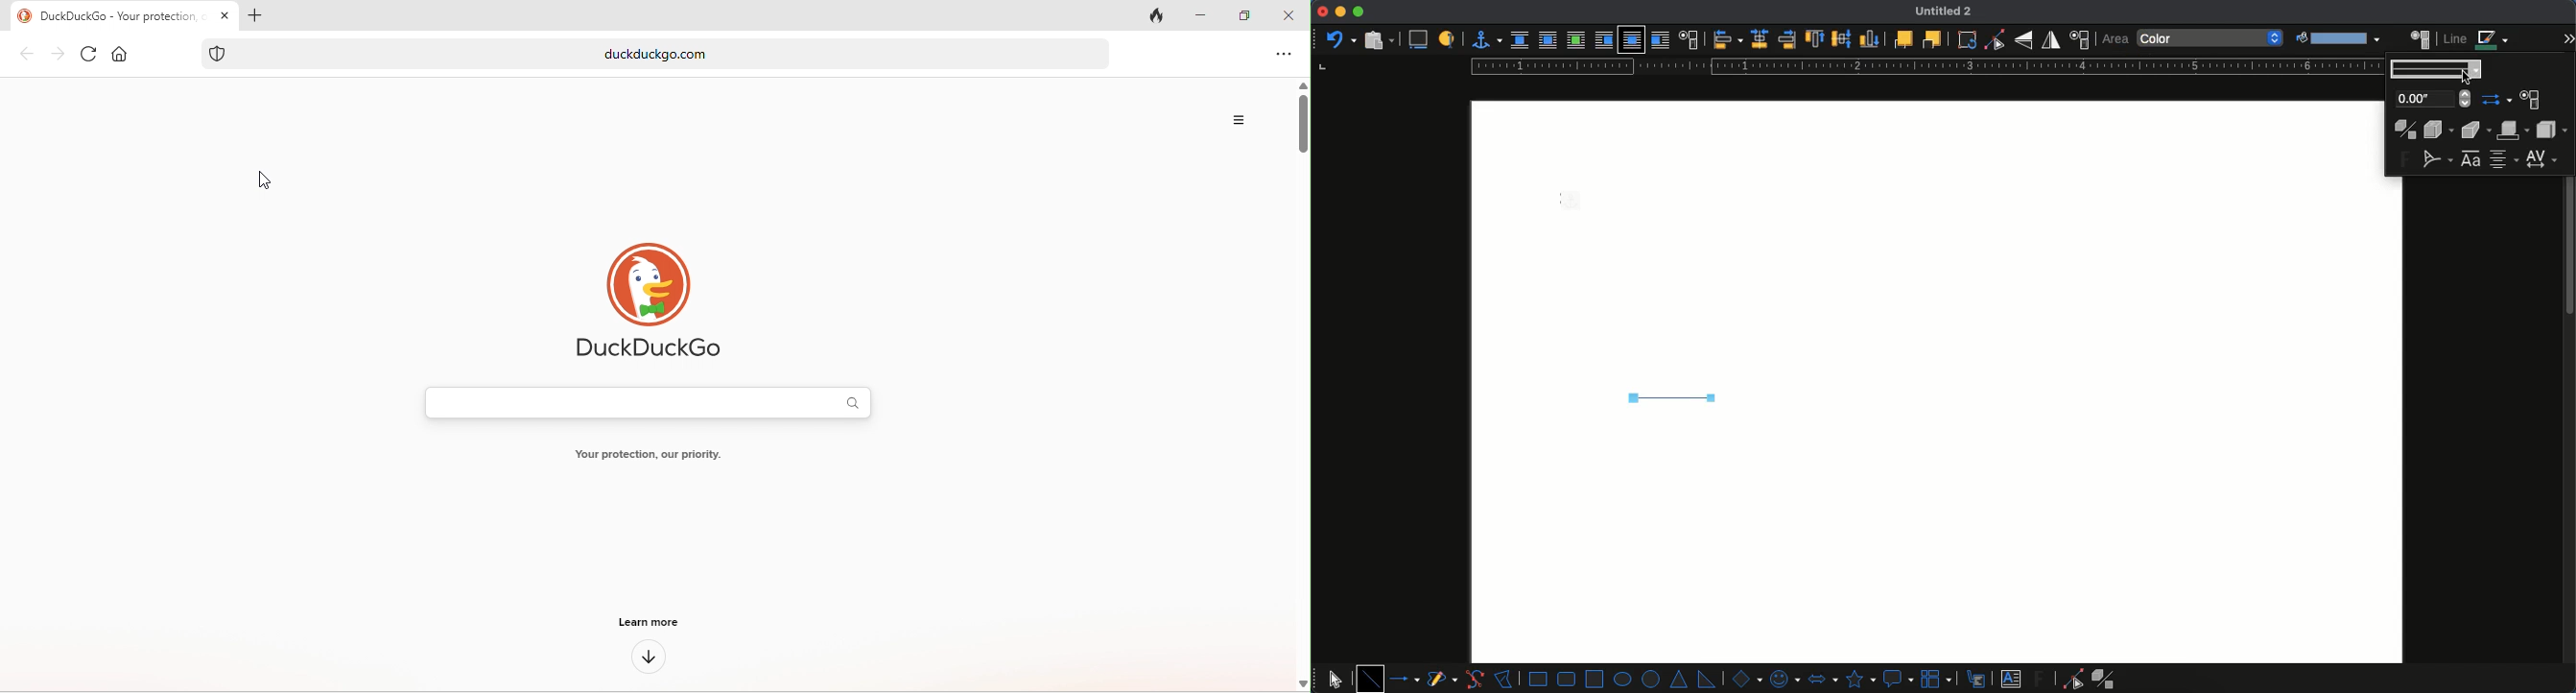  Describe the element at coordinates (667, 284) in the screenshot. I see `duck duck go logo` at that location.